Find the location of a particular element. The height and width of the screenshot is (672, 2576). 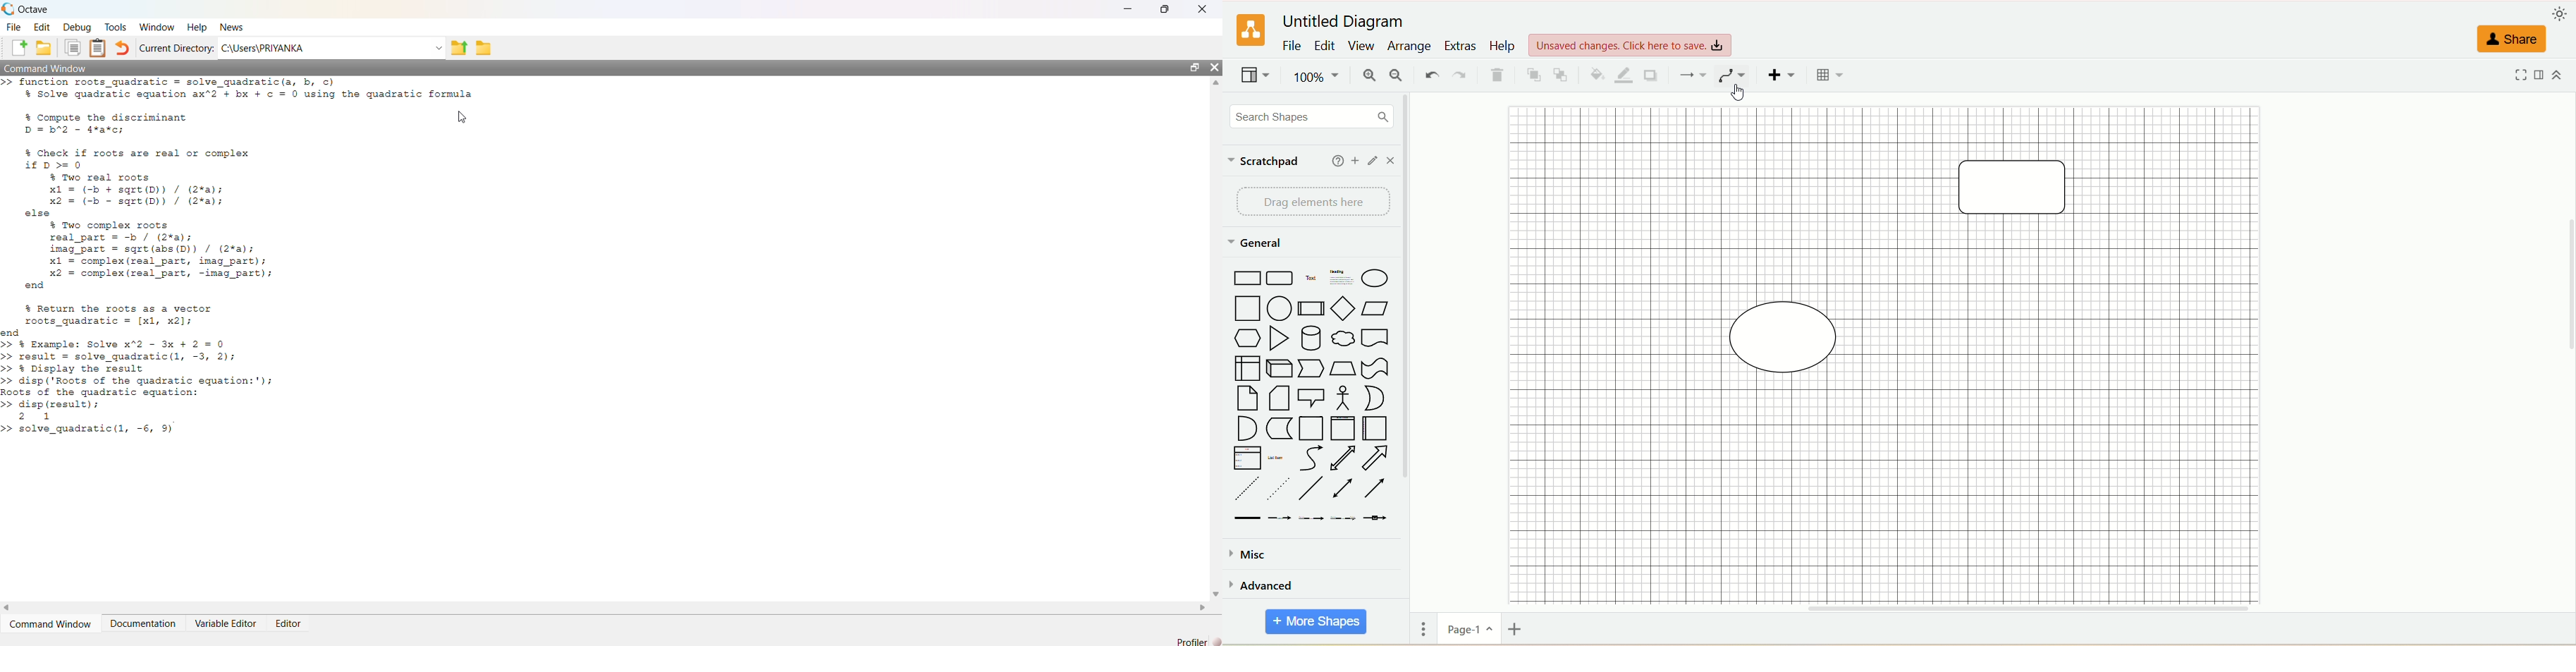

connection is located at coordinates (1691, 74).